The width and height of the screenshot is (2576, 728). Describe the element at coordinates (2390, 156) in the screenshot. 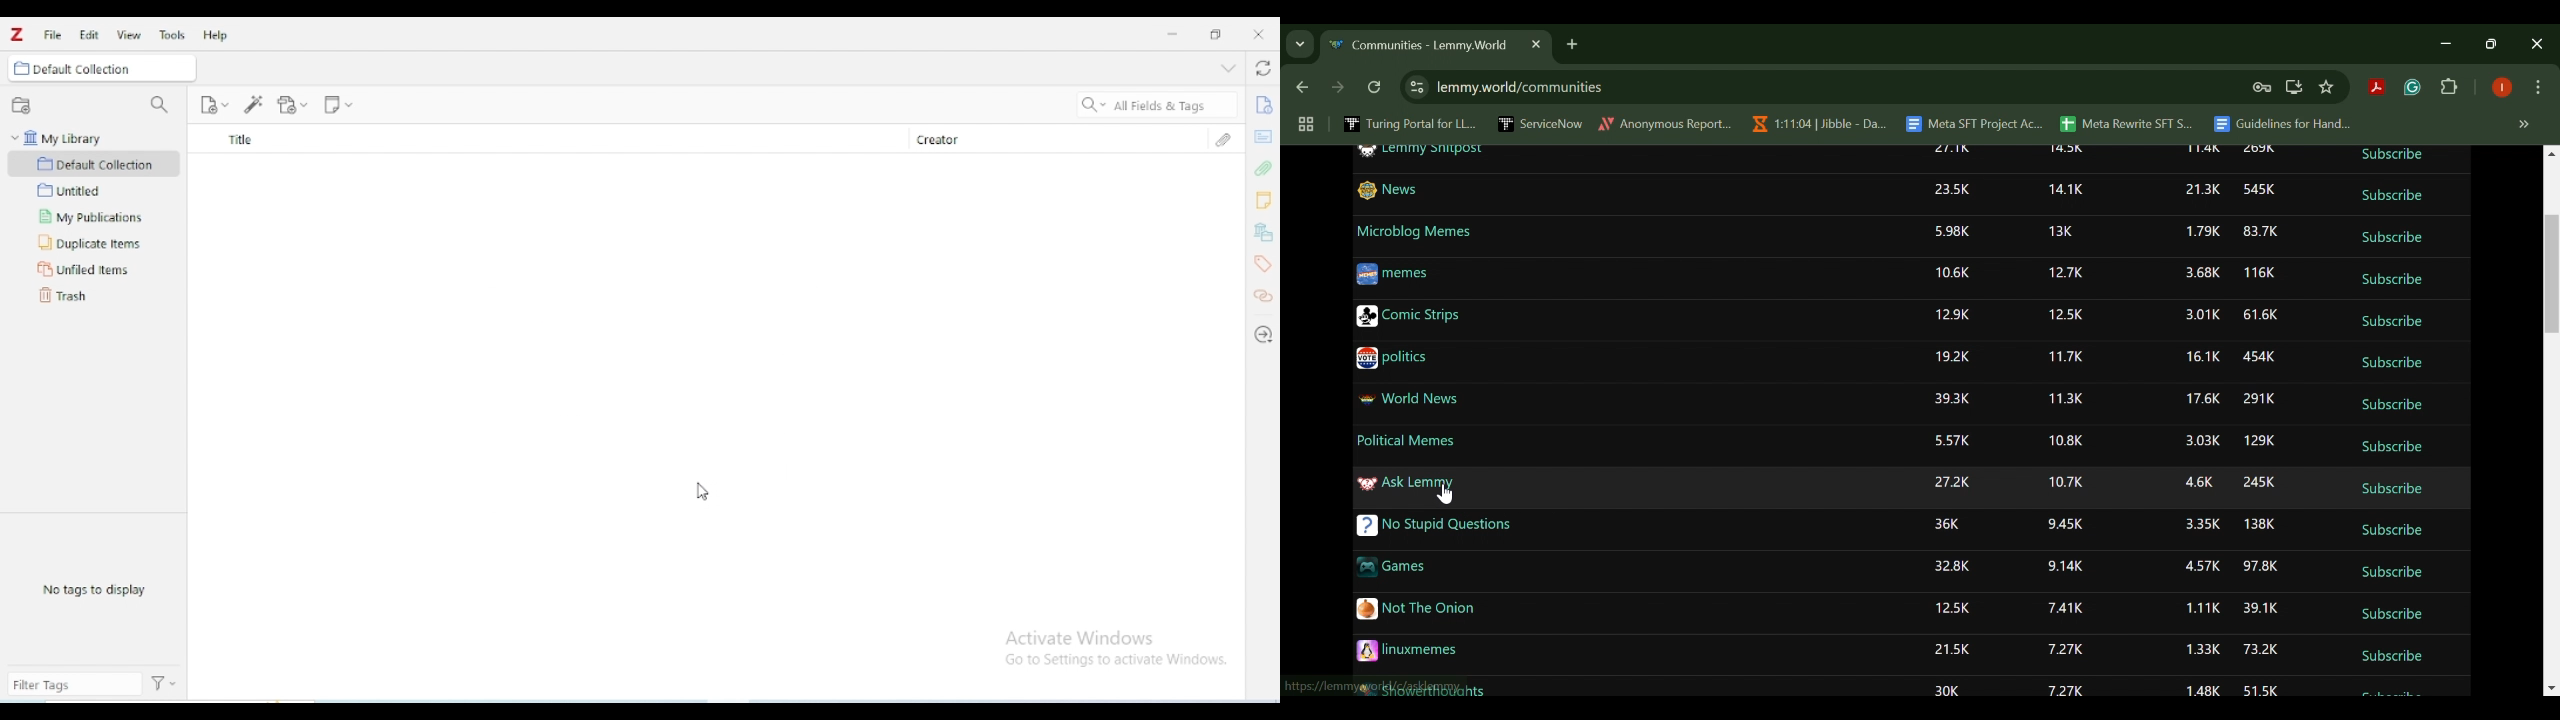

I see `Subscribe` at that location.